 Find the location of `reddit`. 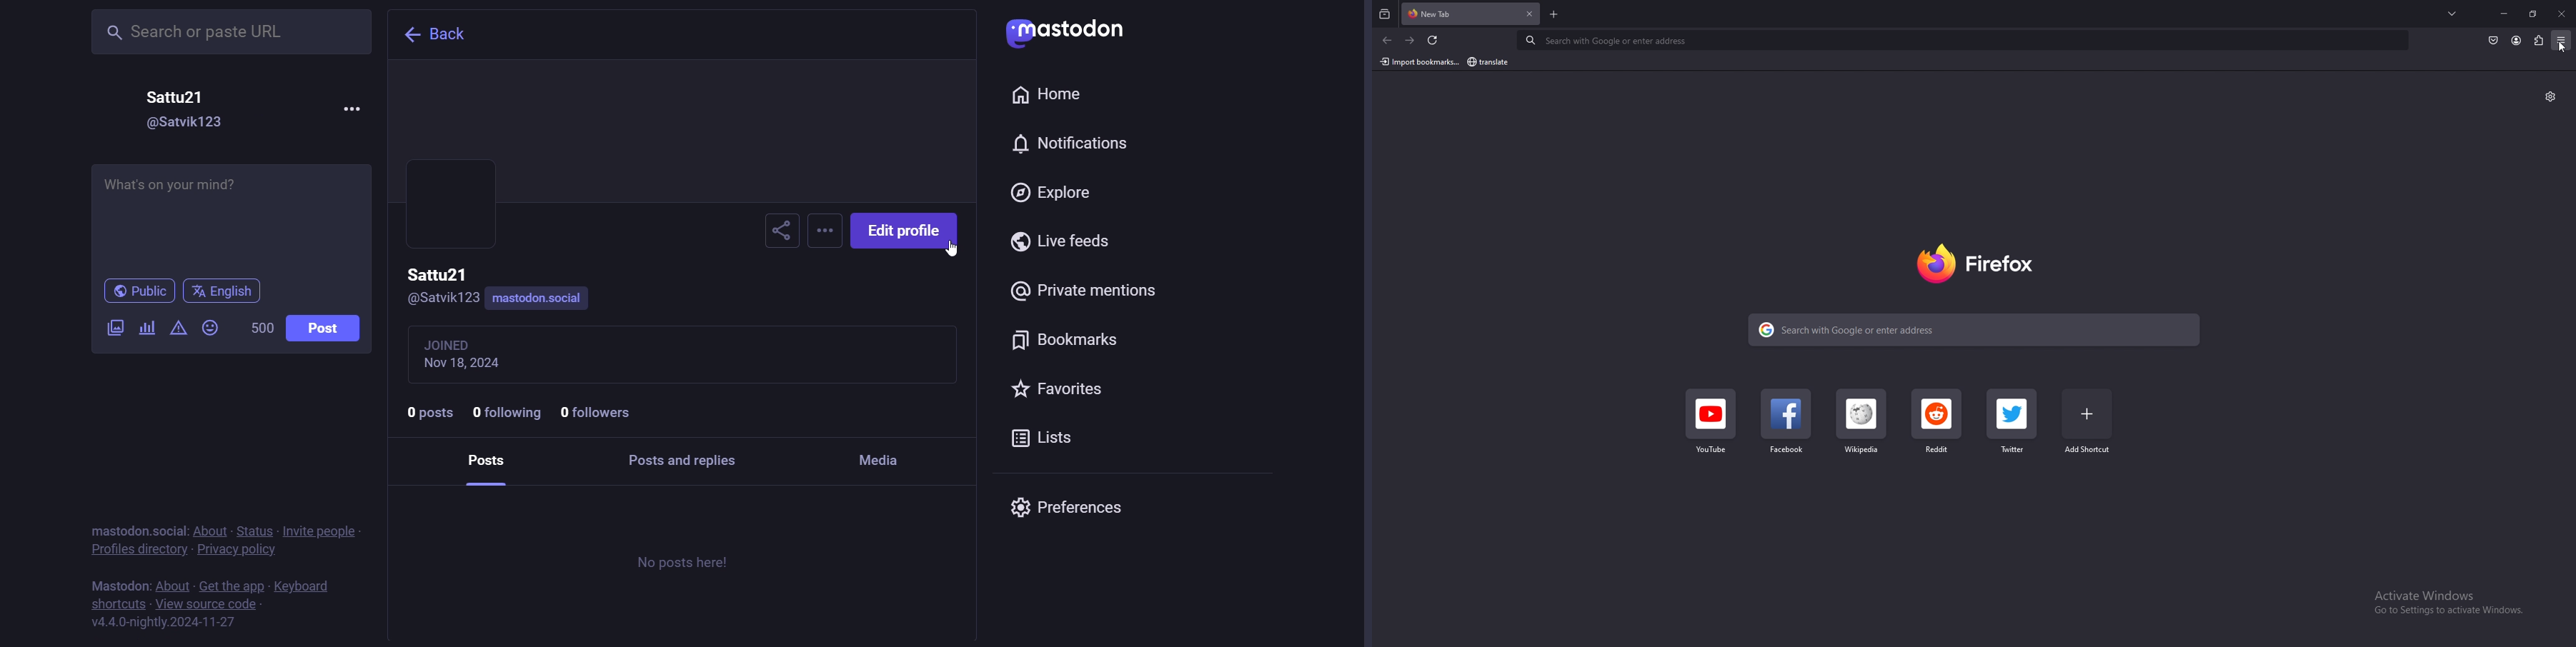

reddit is located at coordinates (1937, 423).